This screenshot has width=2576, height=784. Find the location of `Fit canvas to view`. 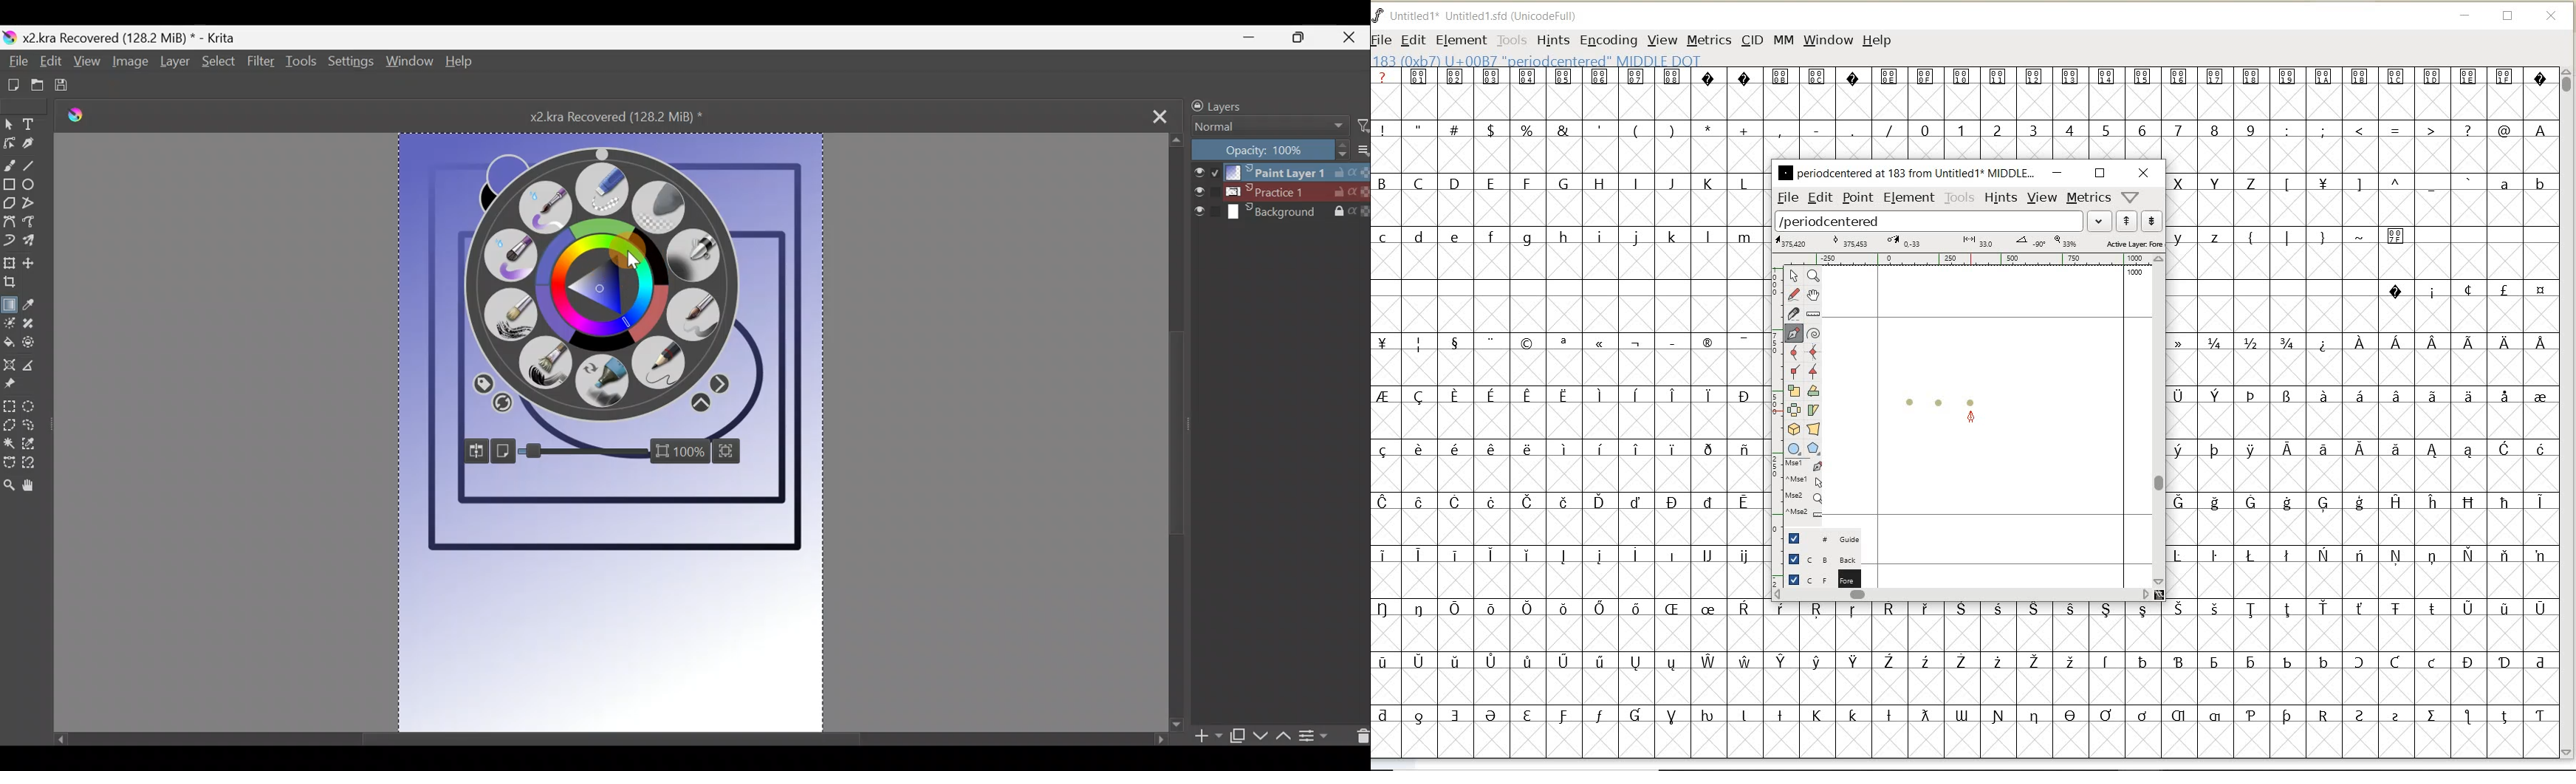

Fit canvas to view is located at coordinates (739, 451).